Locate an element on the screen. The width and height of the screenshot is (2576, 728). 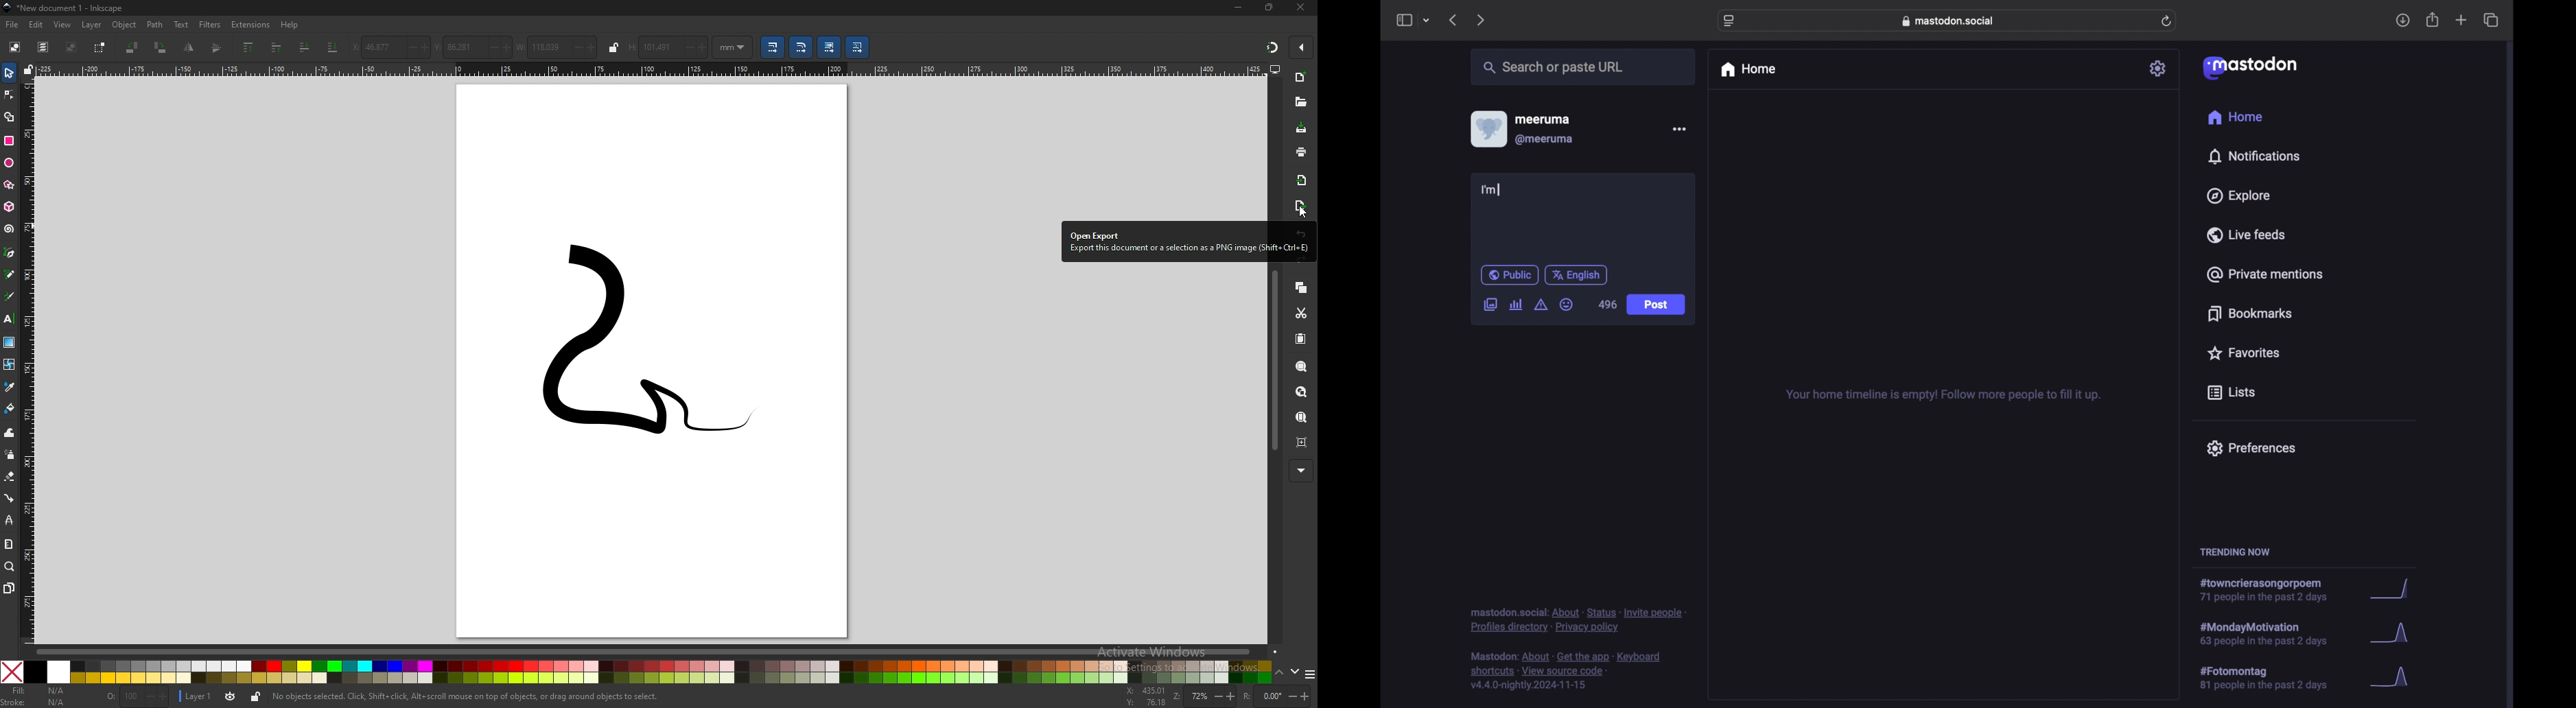
next is located at coordinates (1480, 21).